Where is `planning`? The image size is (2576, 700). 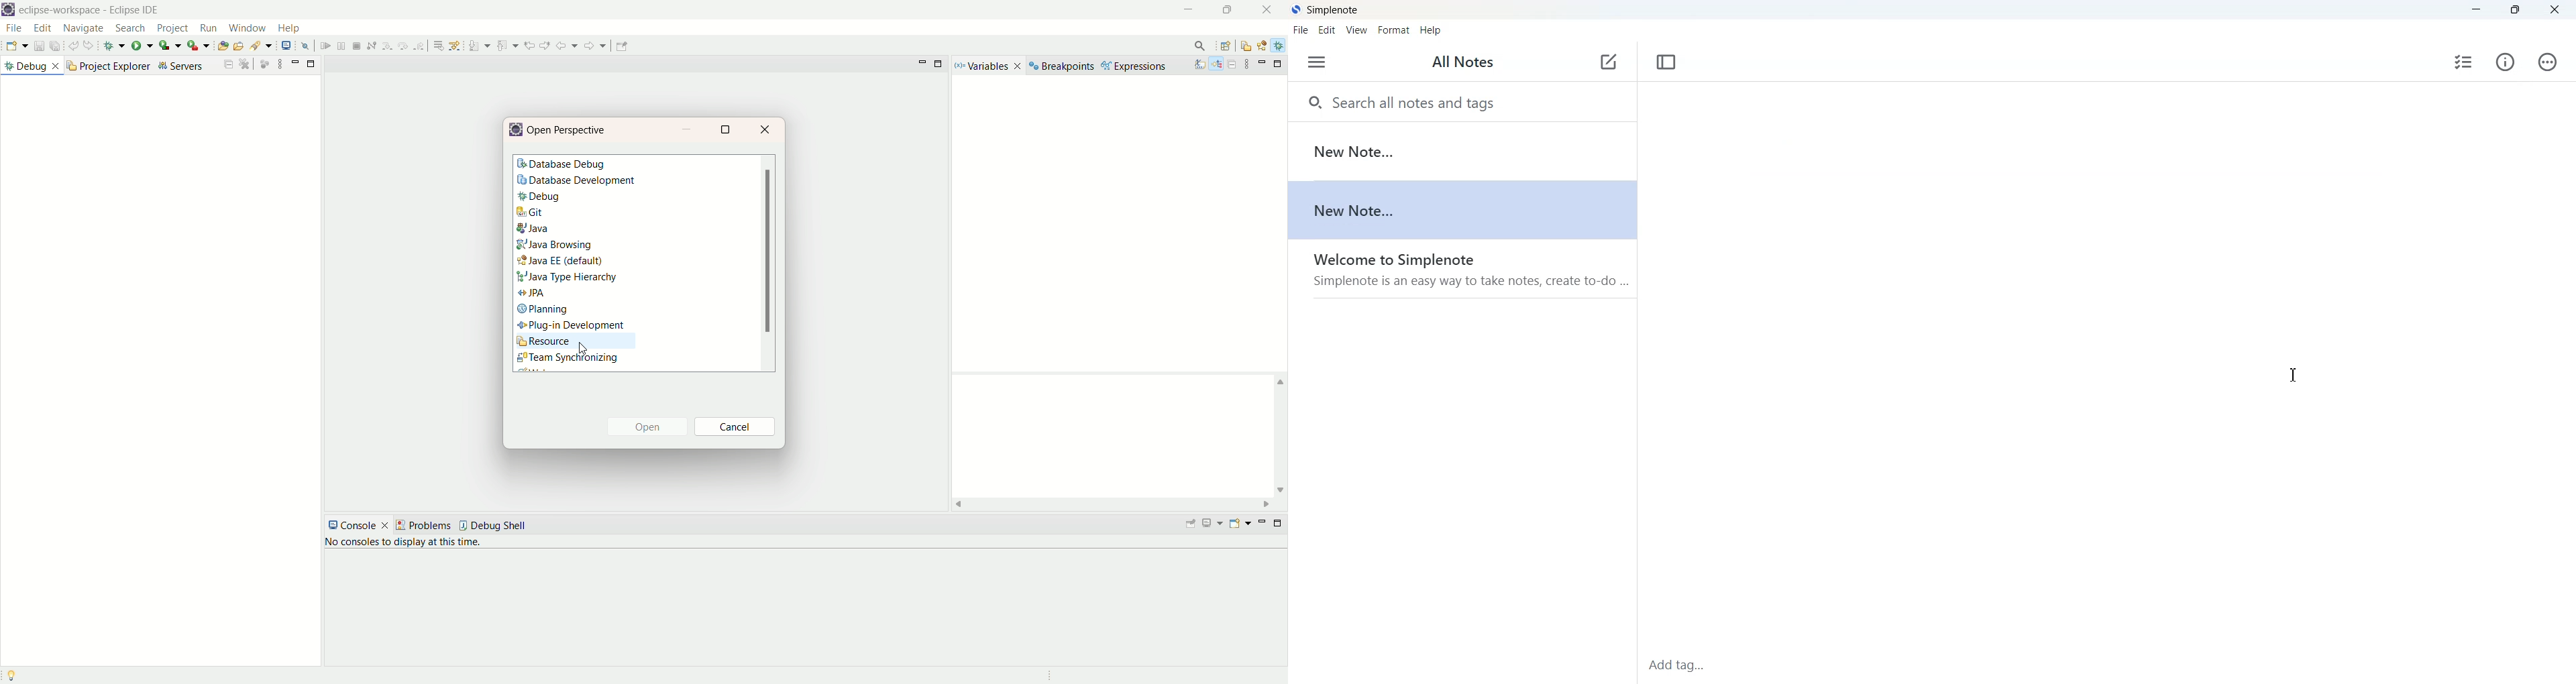
planning is located at coordinates (544, 310).